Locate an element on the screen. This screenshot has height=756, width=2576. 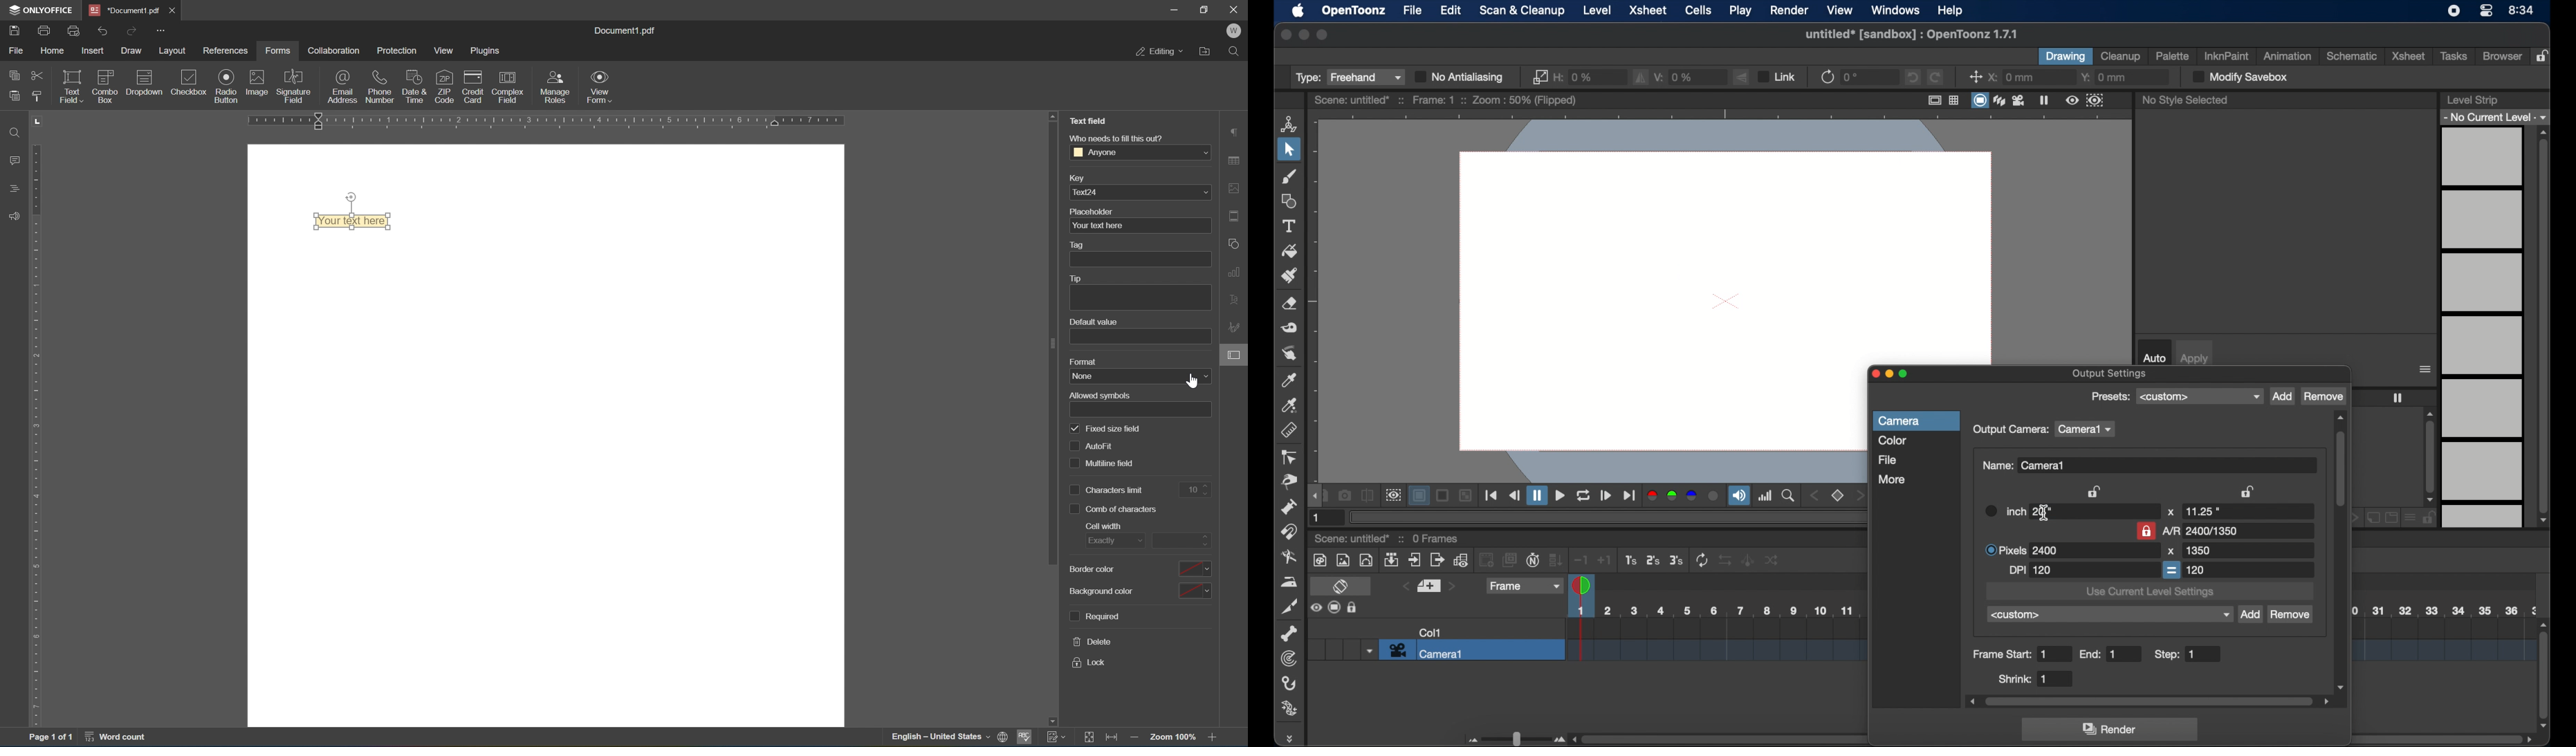
copy style is located at coordinates (36, 96).